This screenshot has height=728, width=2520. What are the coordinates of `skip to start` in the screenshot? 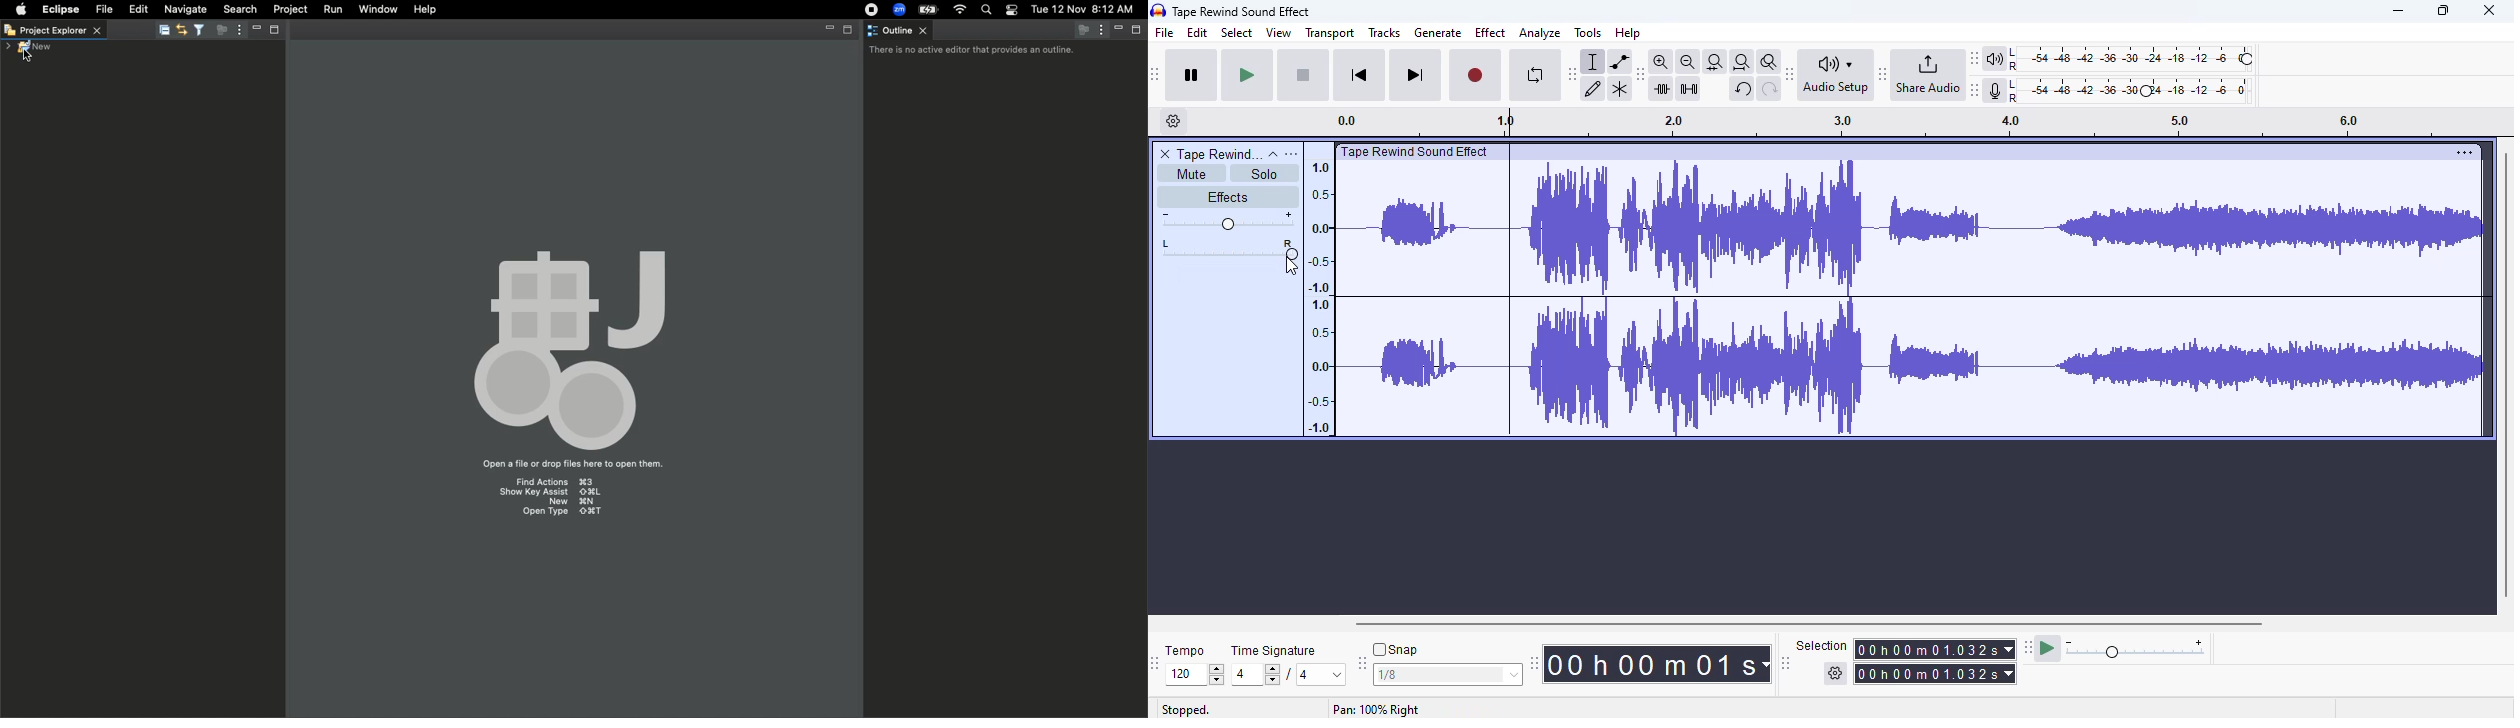 It's located at (1361, 74).